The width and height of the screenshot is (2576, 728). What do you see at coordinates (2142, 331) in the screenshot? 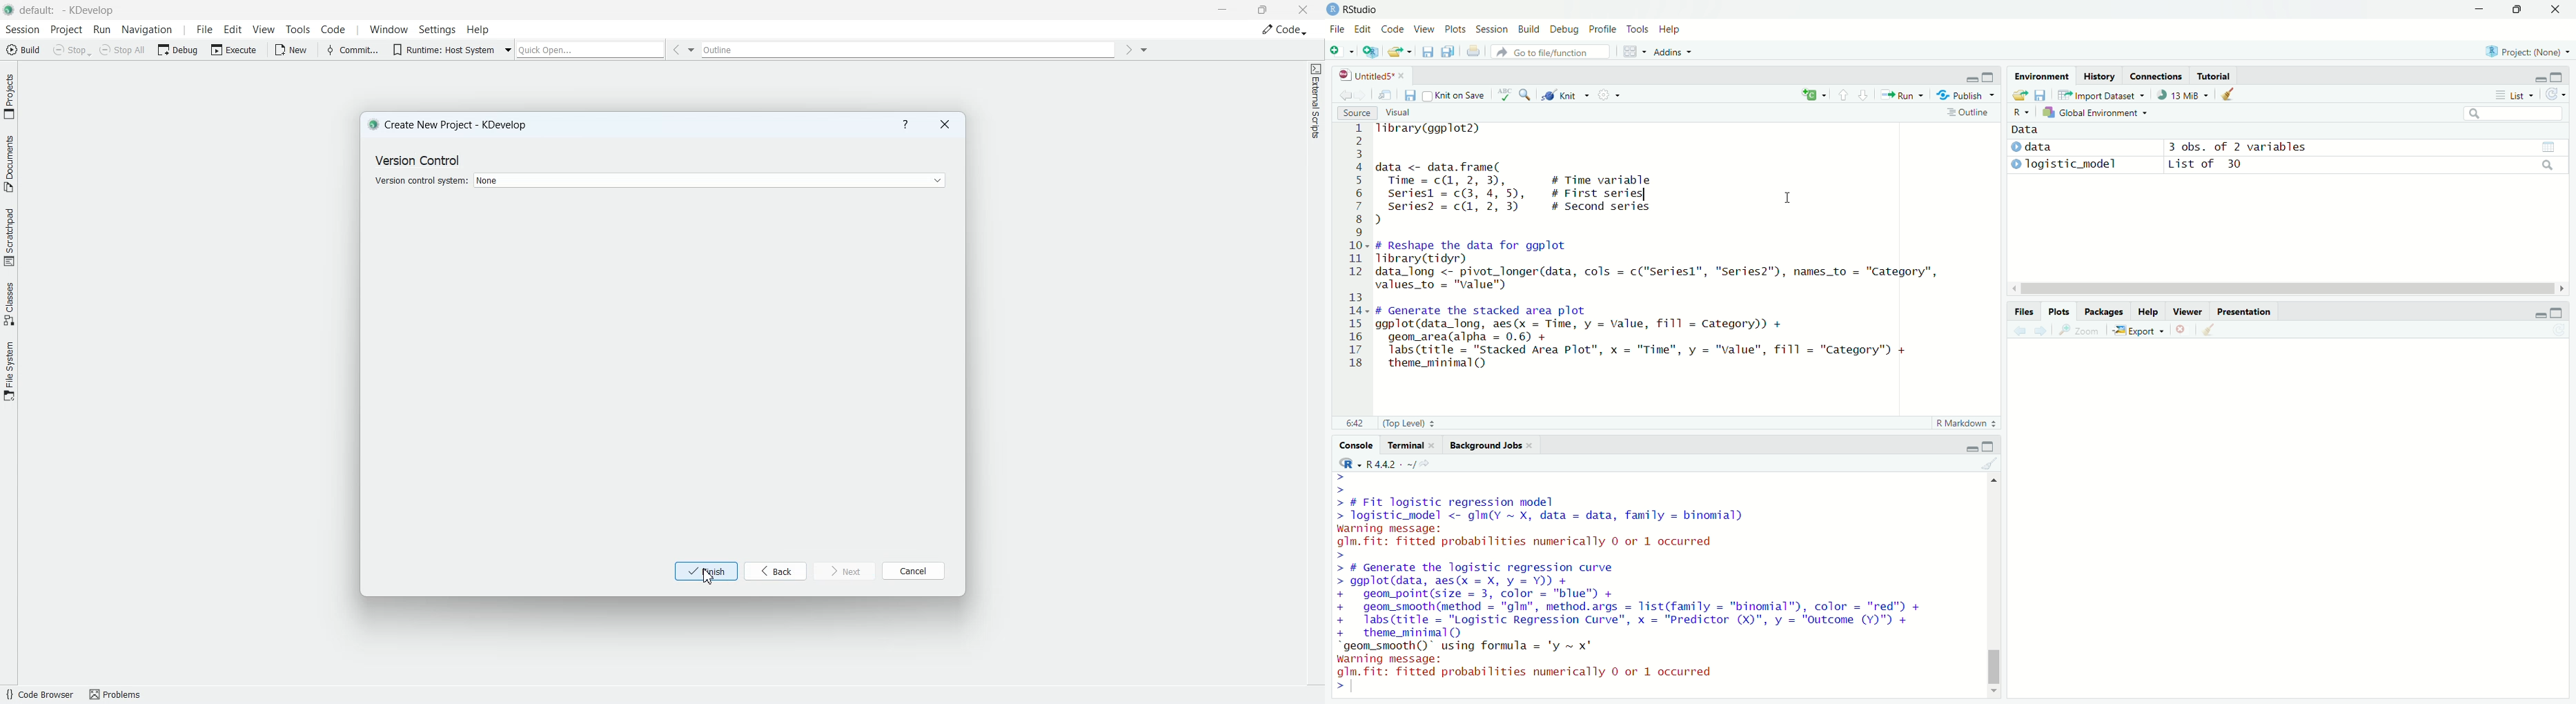
I see `Export ` at bounding box center [2142, 331].